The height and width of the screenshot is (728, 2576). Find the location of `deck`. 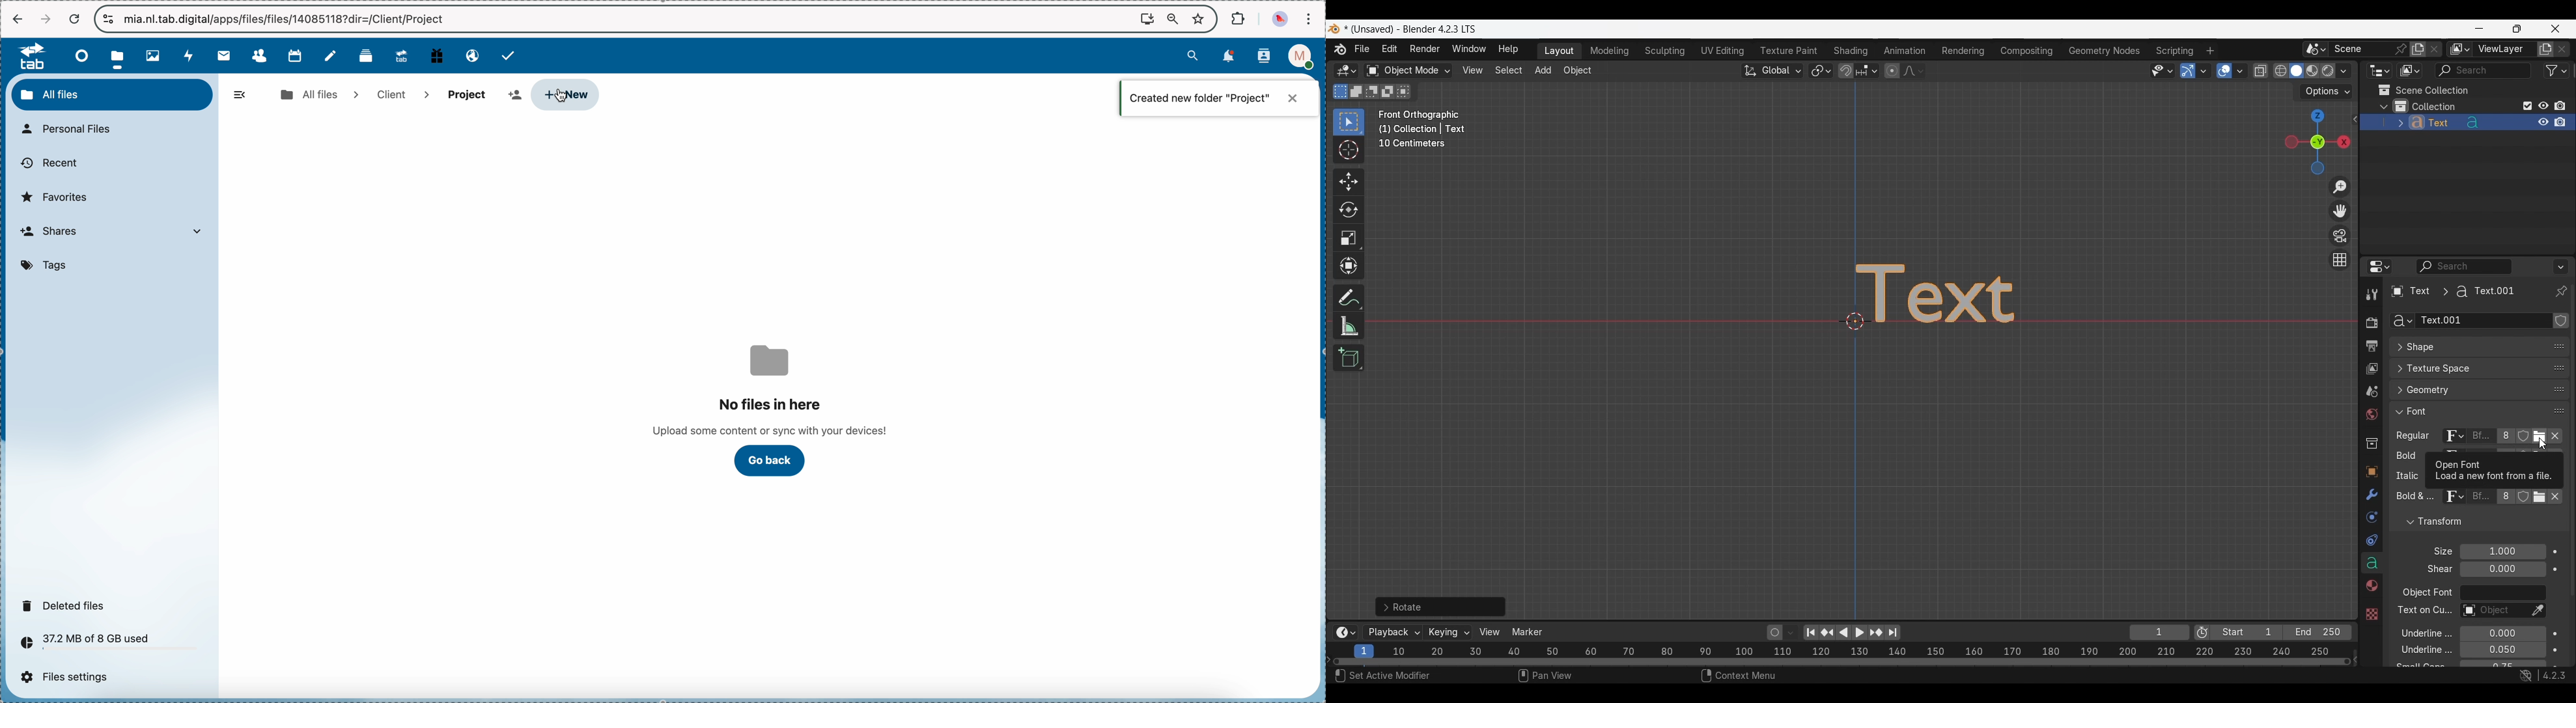

deck is located at coordinates (368, 55).